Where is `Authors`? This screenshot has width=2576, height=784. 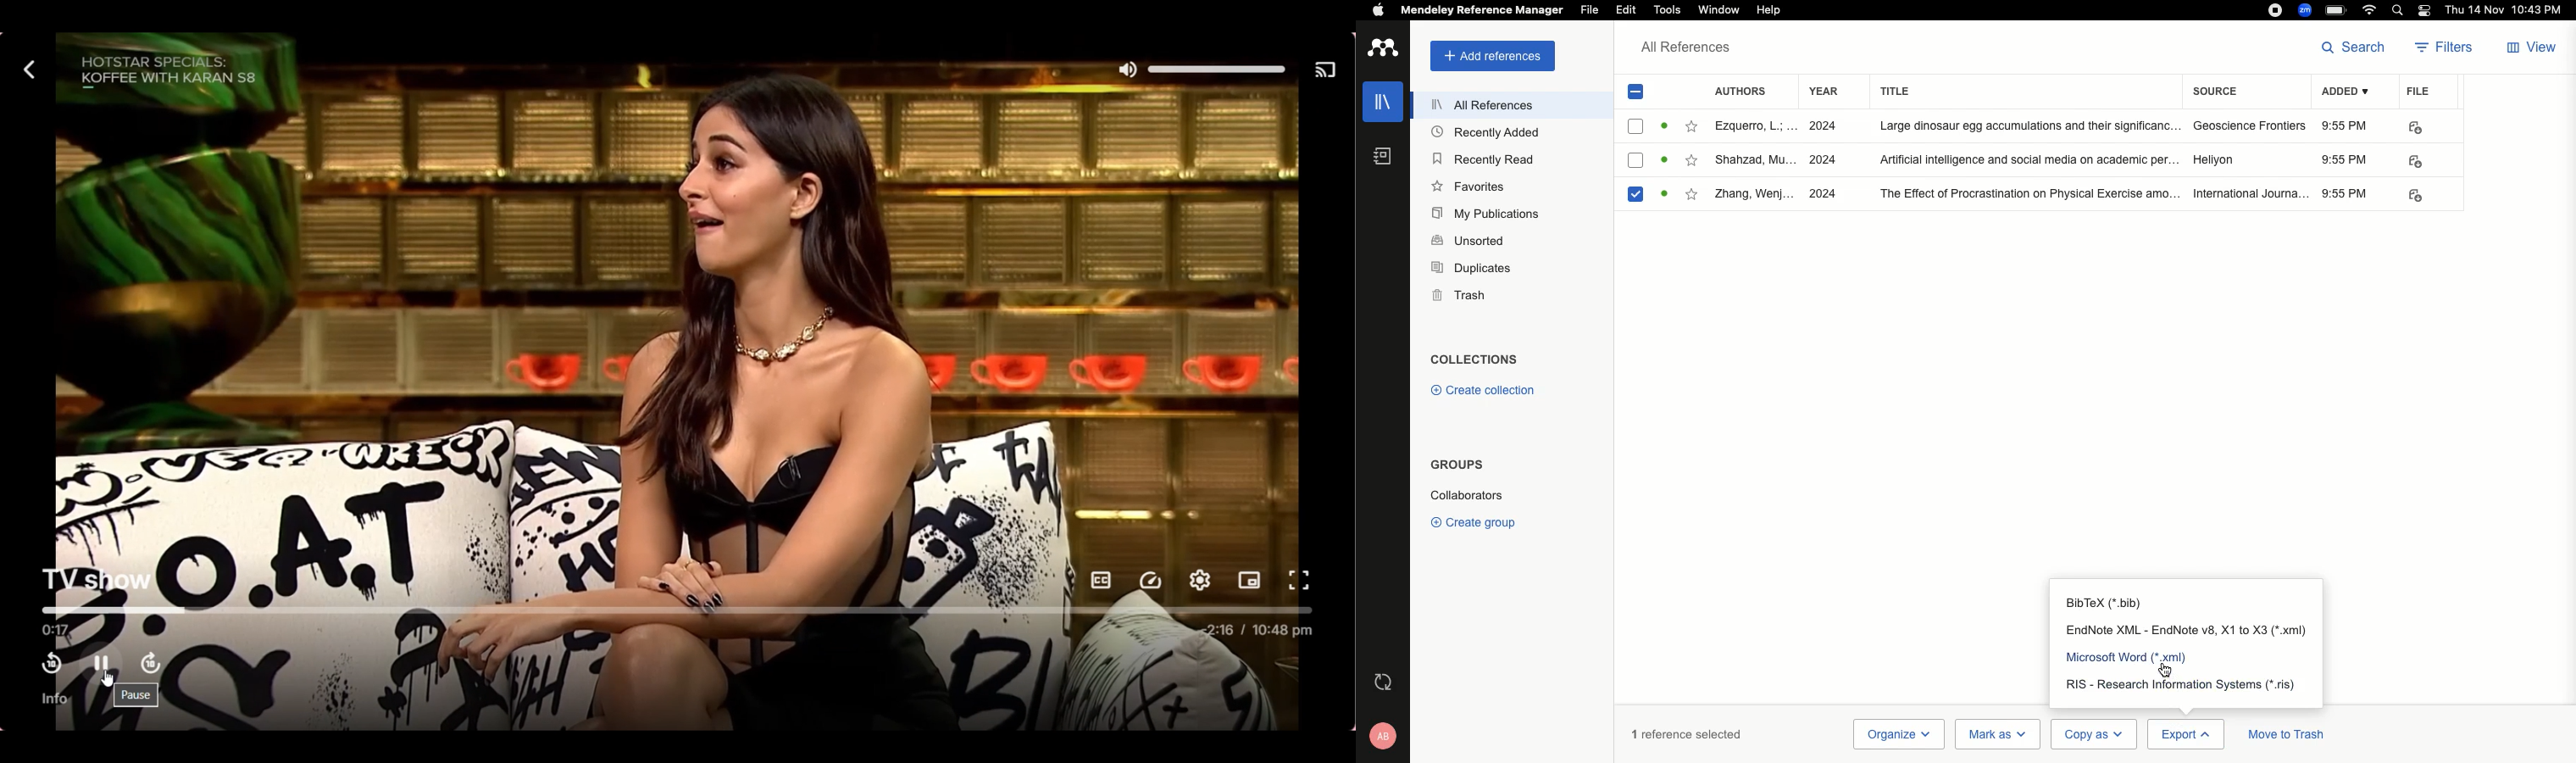 Authors is located at coordinates (1746, 90).